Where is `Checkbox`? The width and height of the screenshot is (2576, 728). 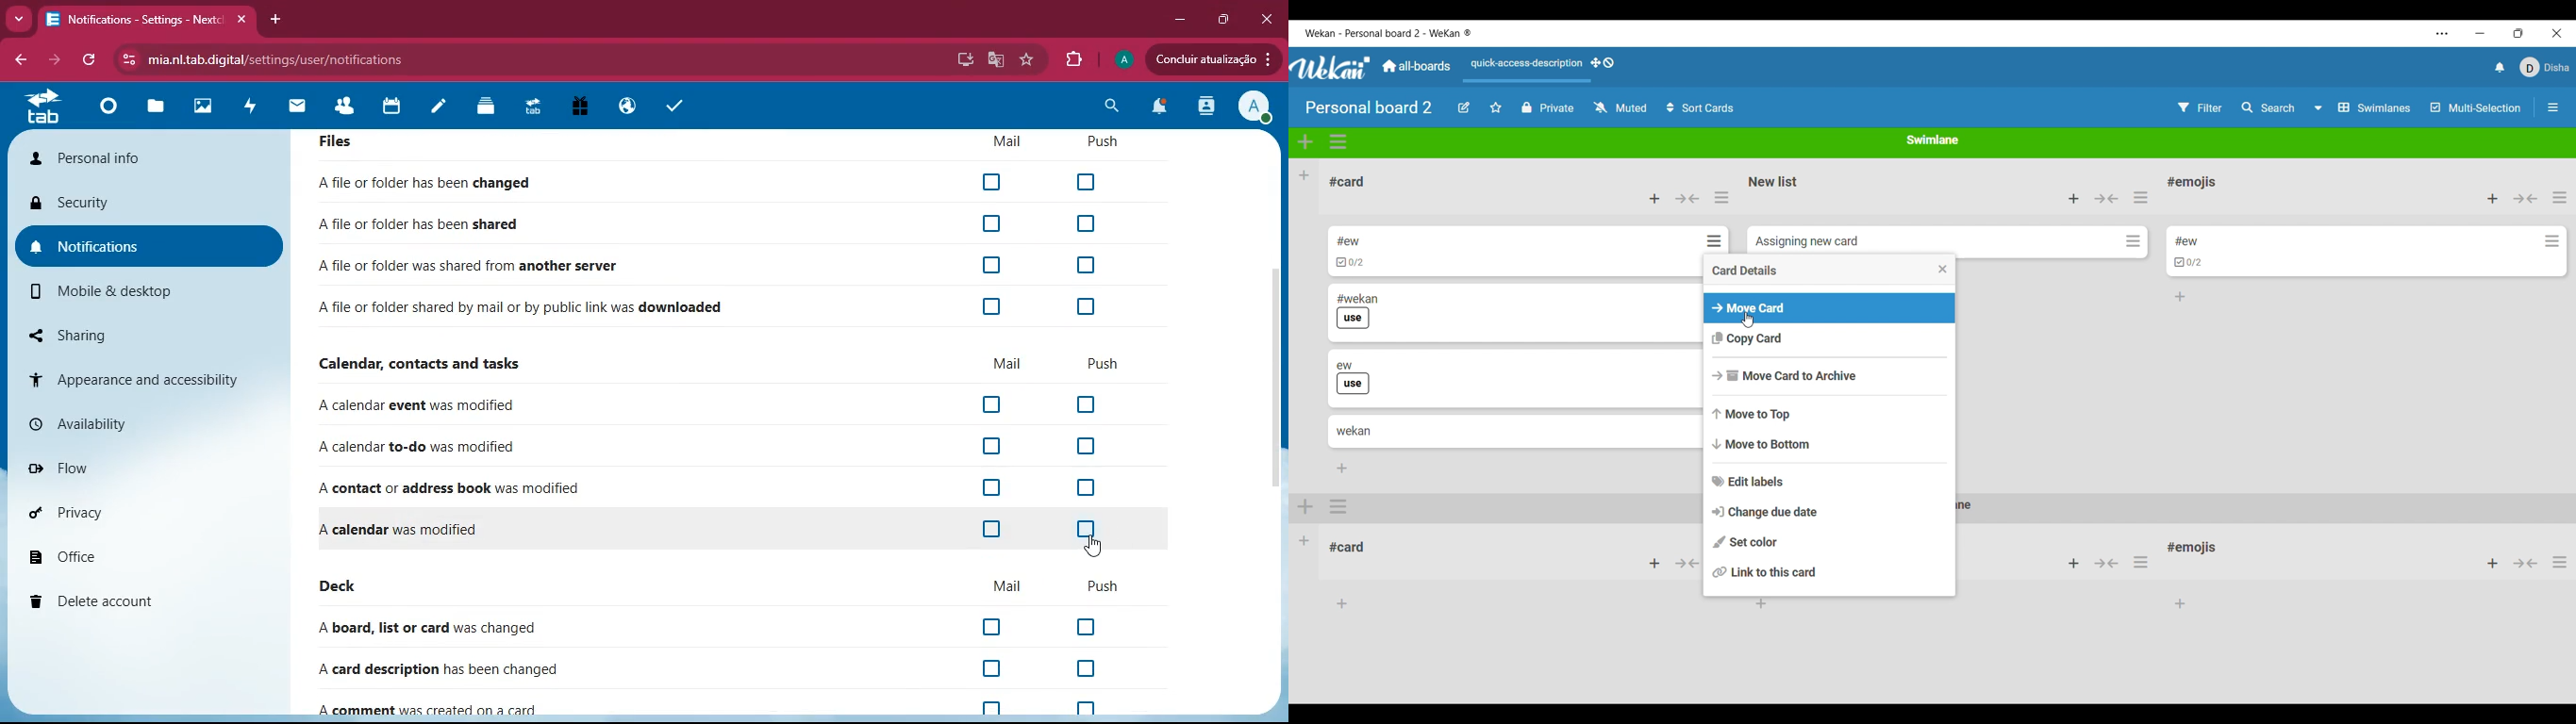 Checkbox is located at coordinates (1089, 263).